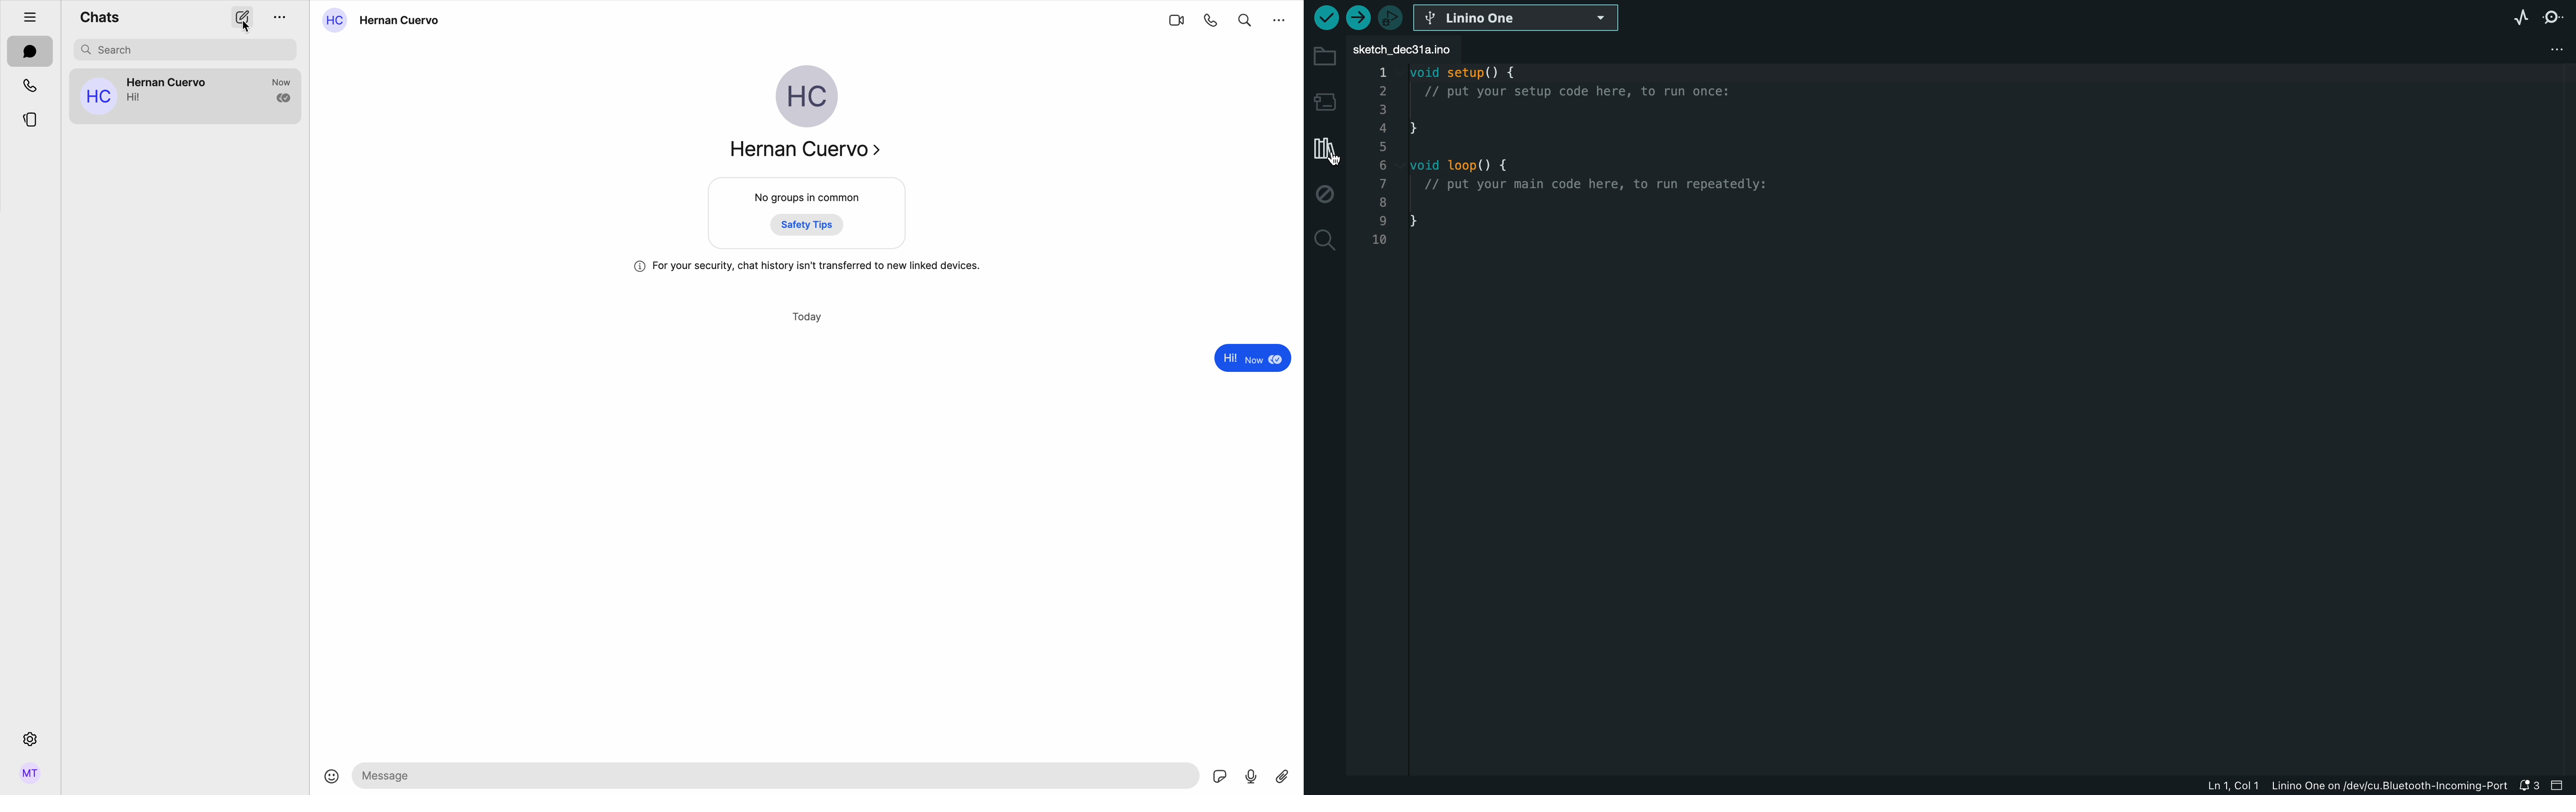 Image resolution: width=2576 pixels, height=812 pixels. What do you see at coordinates (248, 27) in the screenshot?
I see `cursor` at bounding box center [248, 27].